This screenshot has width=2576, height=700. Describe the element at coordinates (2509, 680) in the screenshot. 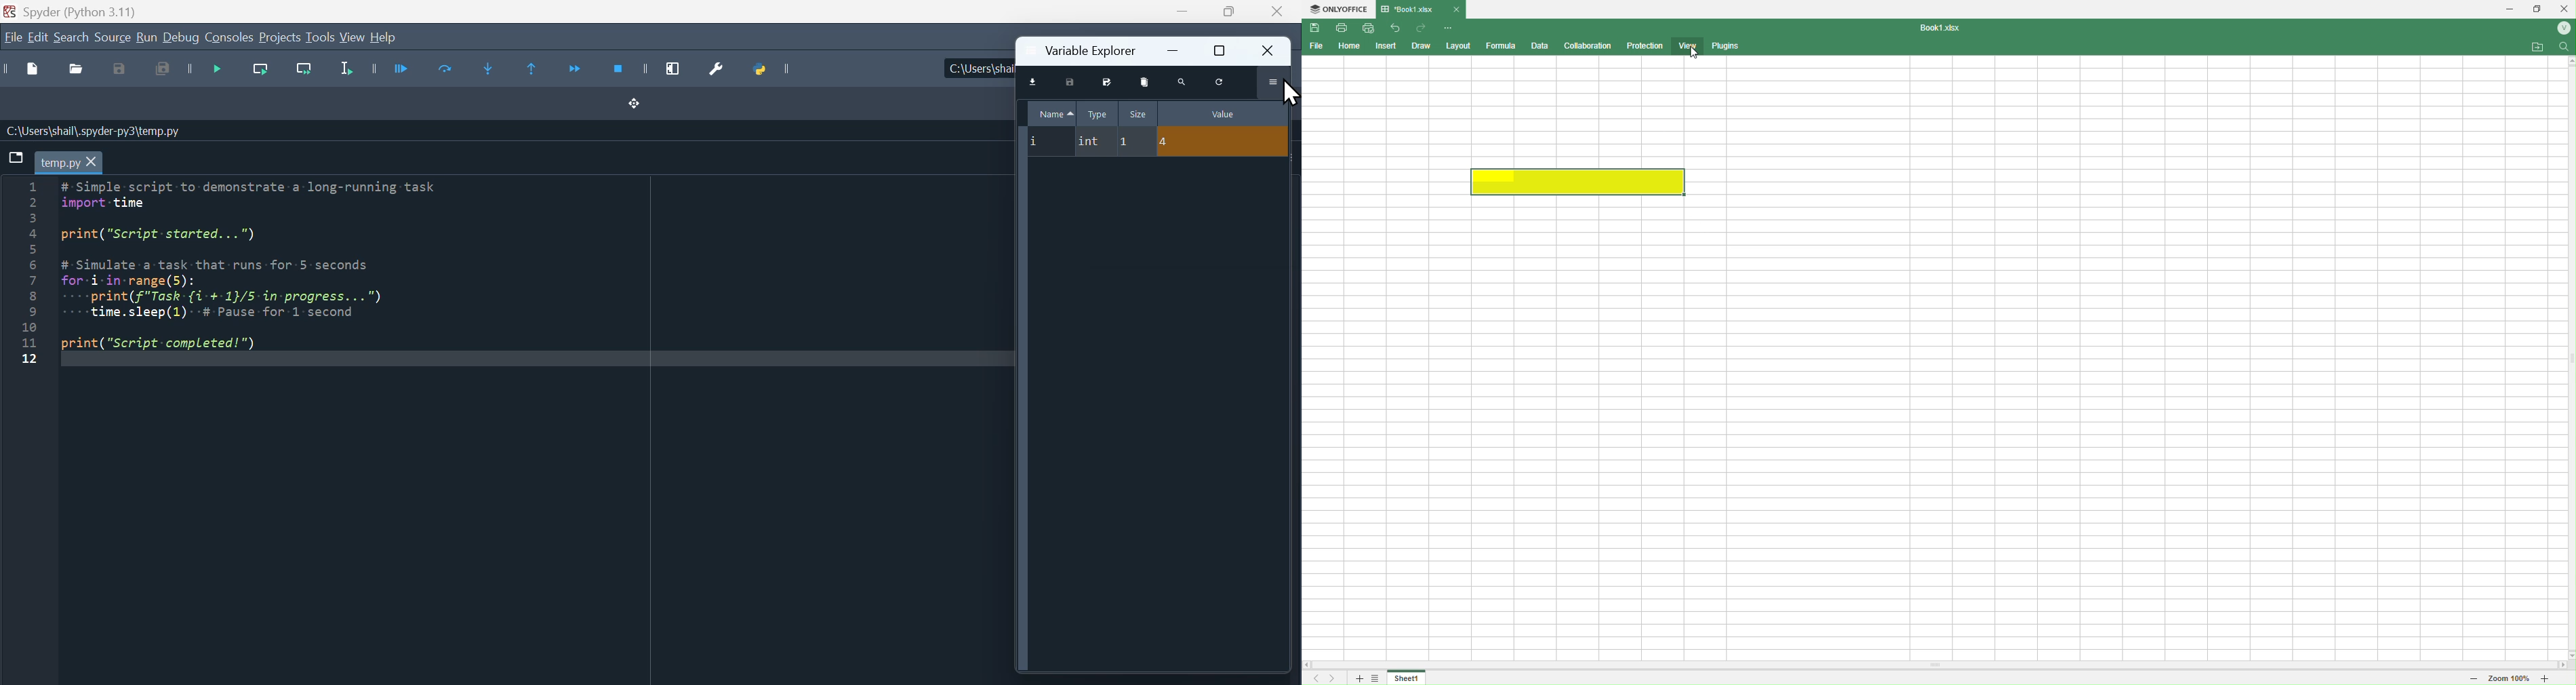

I see `Zoom 100%` at that location.